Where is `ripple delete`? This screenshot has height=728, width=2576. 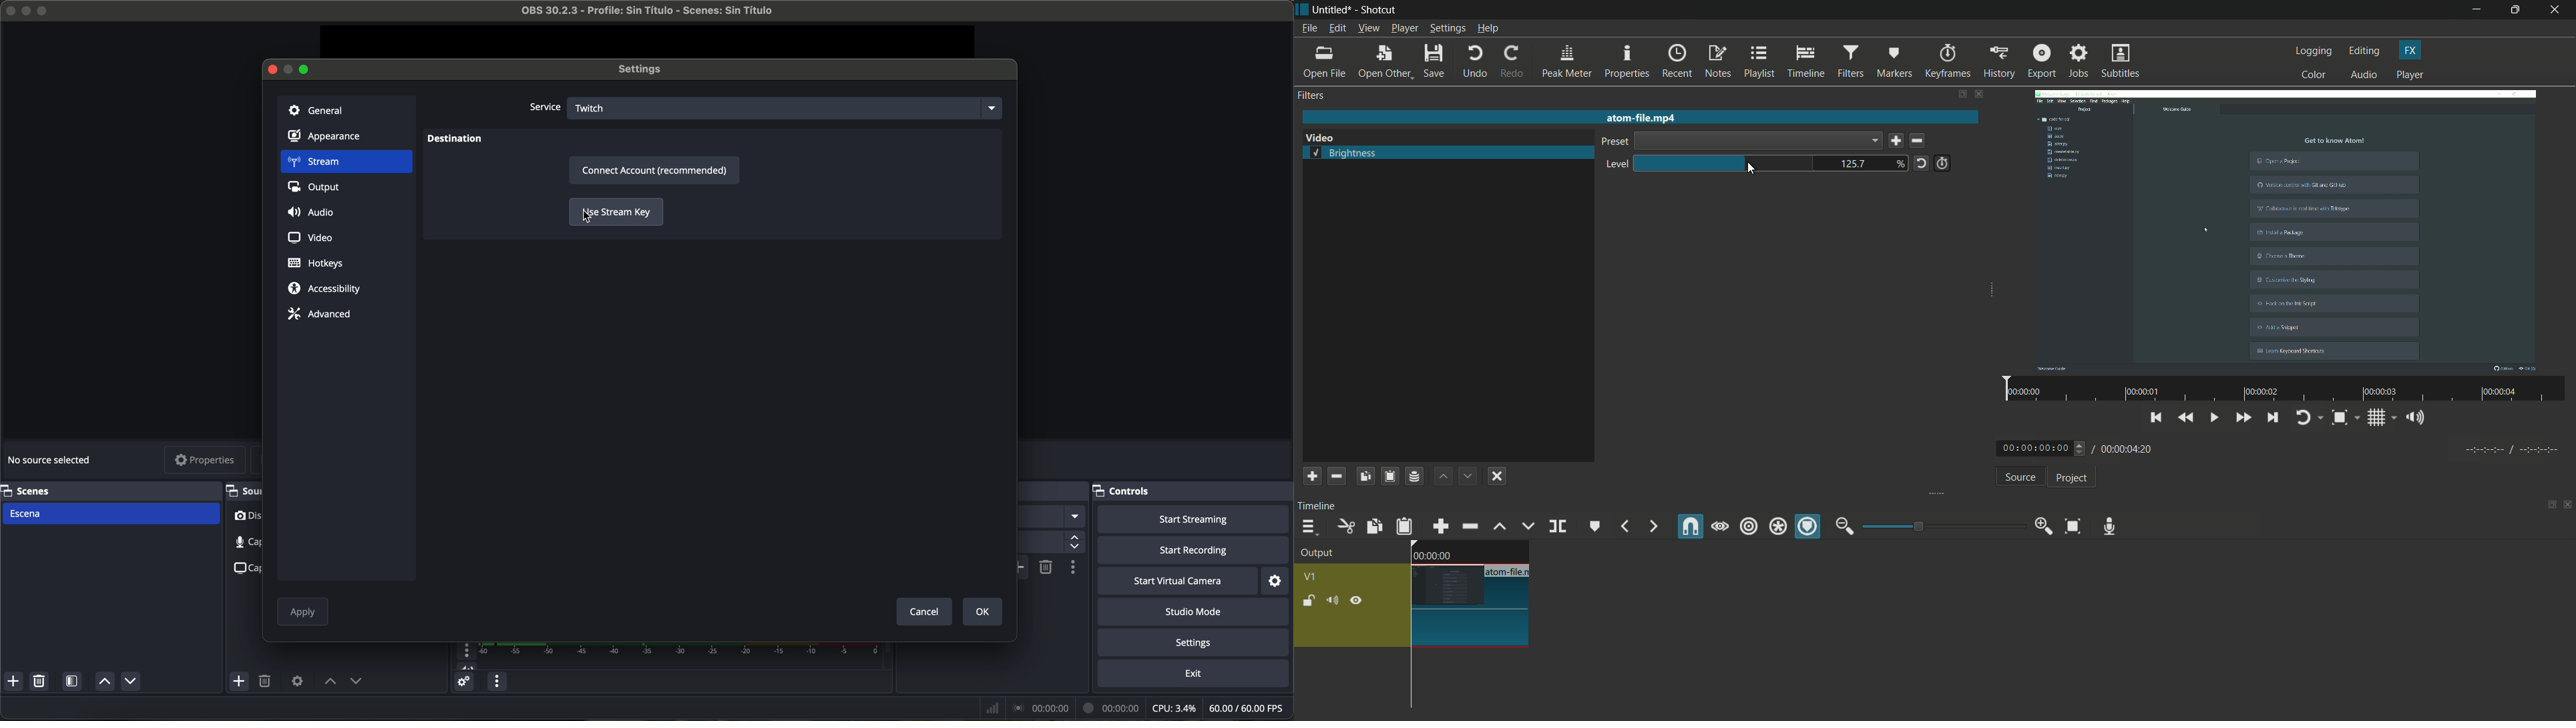 ripple delete is located at coordinates (1470, 527).